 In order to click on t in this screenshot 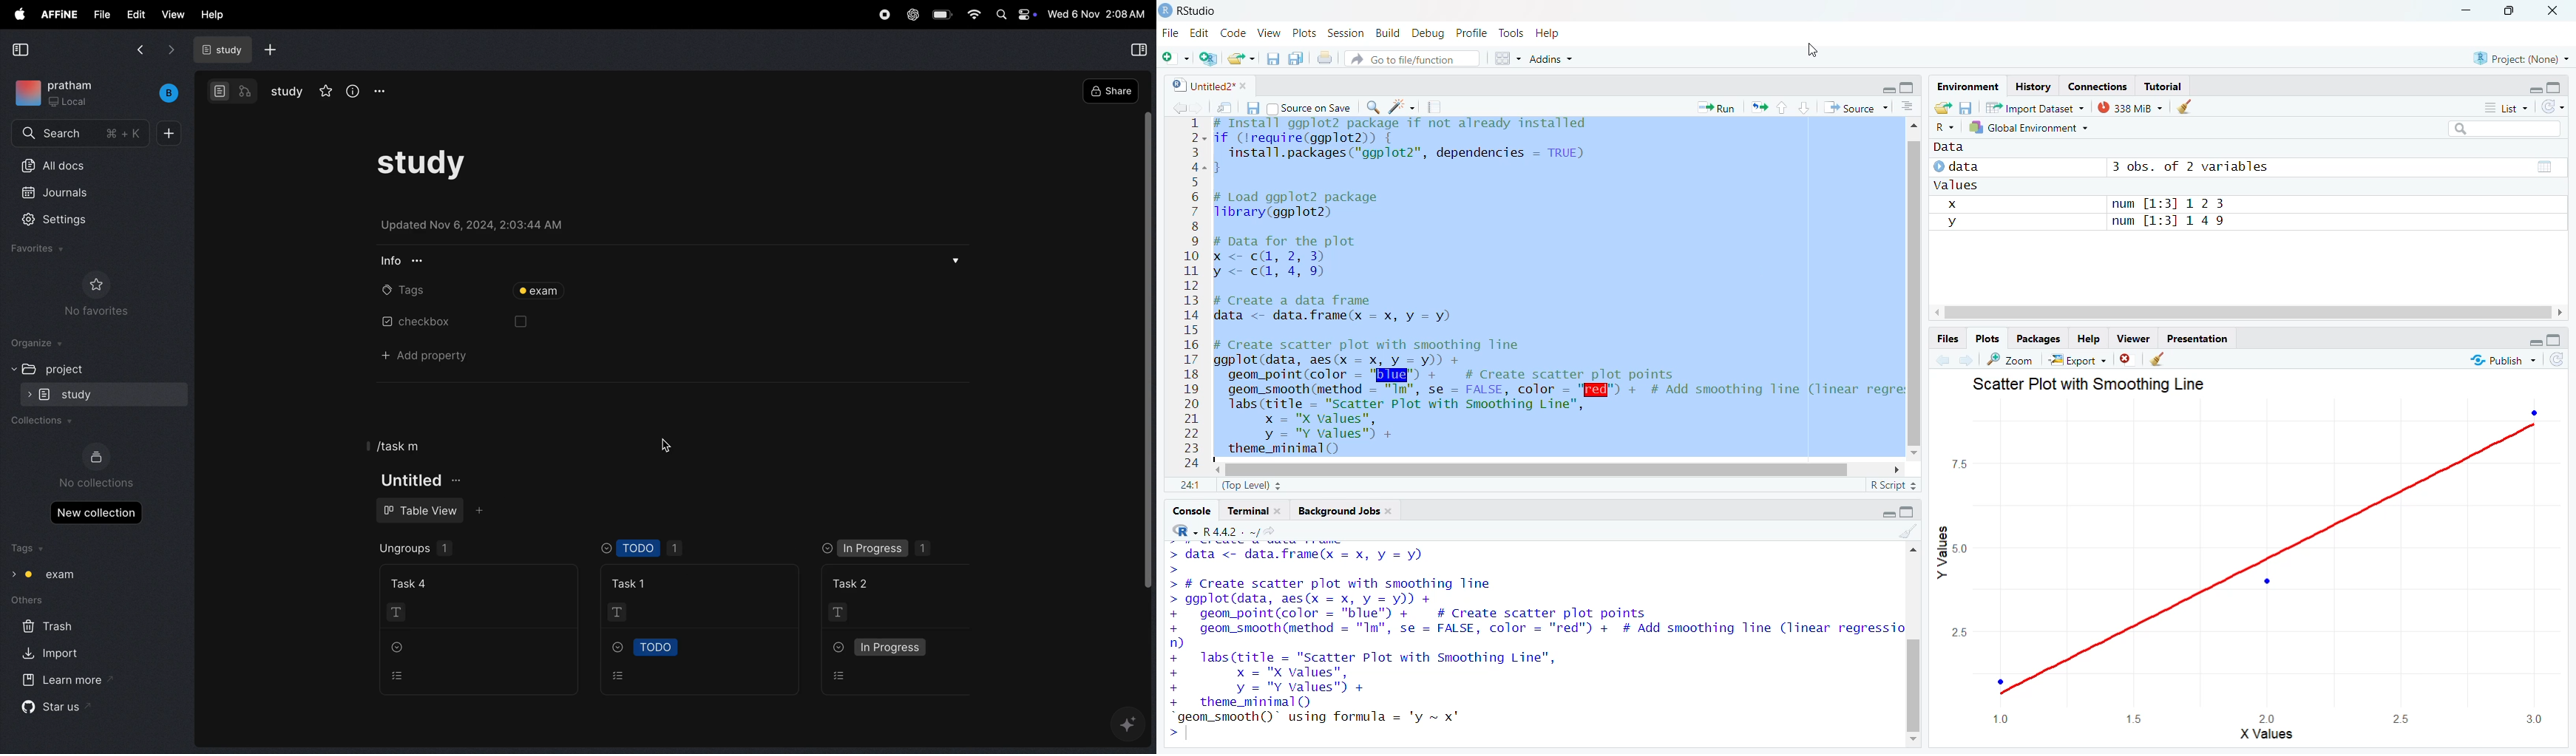, I will do `click(619, 613)`.